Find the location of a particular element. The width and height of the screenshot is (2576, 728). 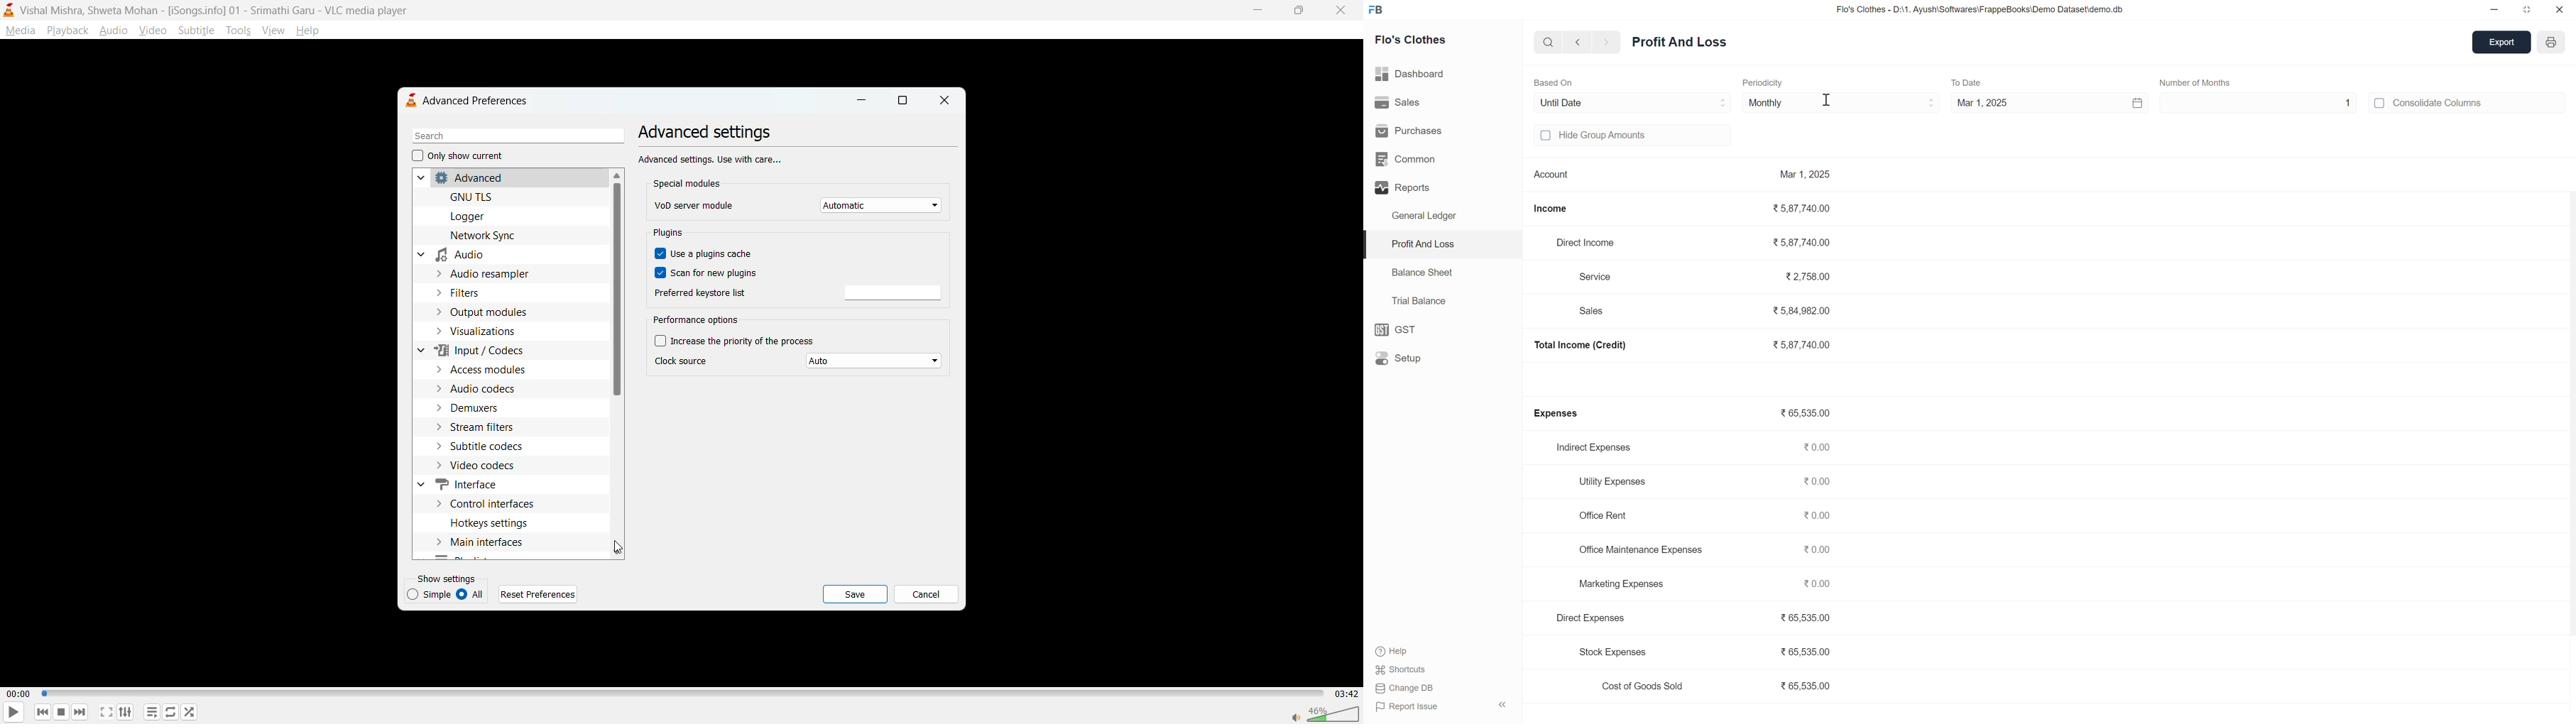

increase the priority of the process is located at coordinates (738, 340).